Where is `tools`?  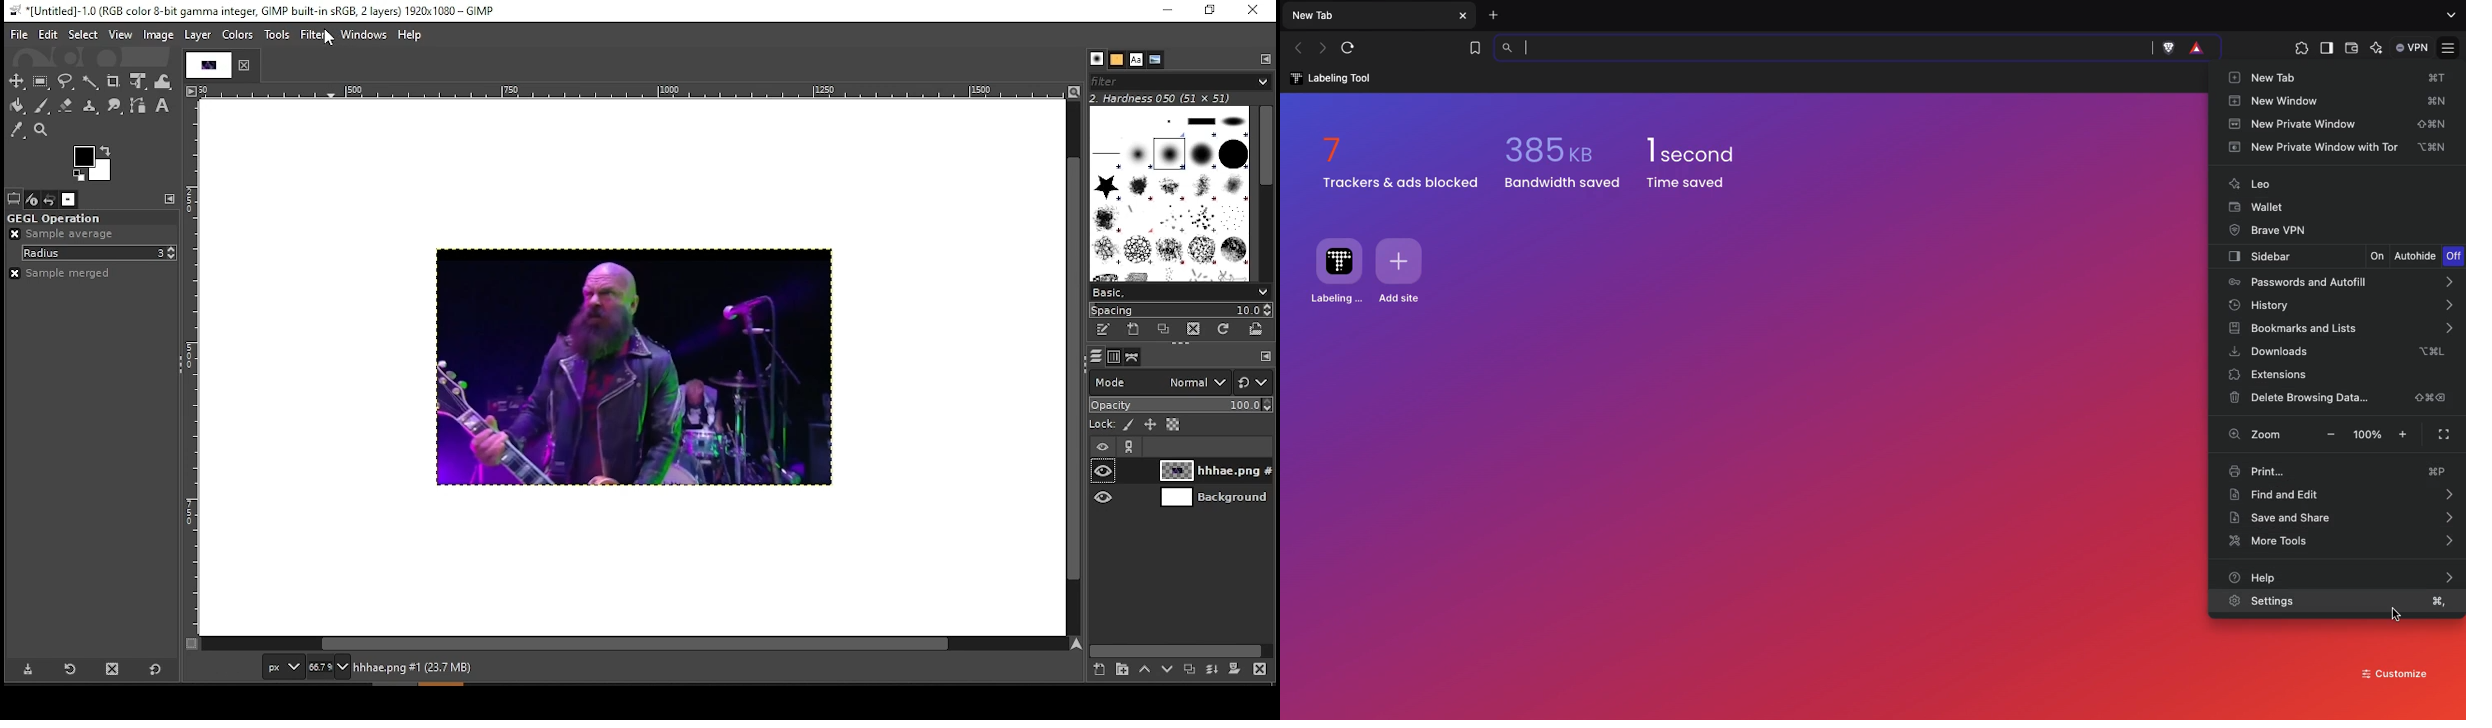
tools is located at coordinates (277, 37).